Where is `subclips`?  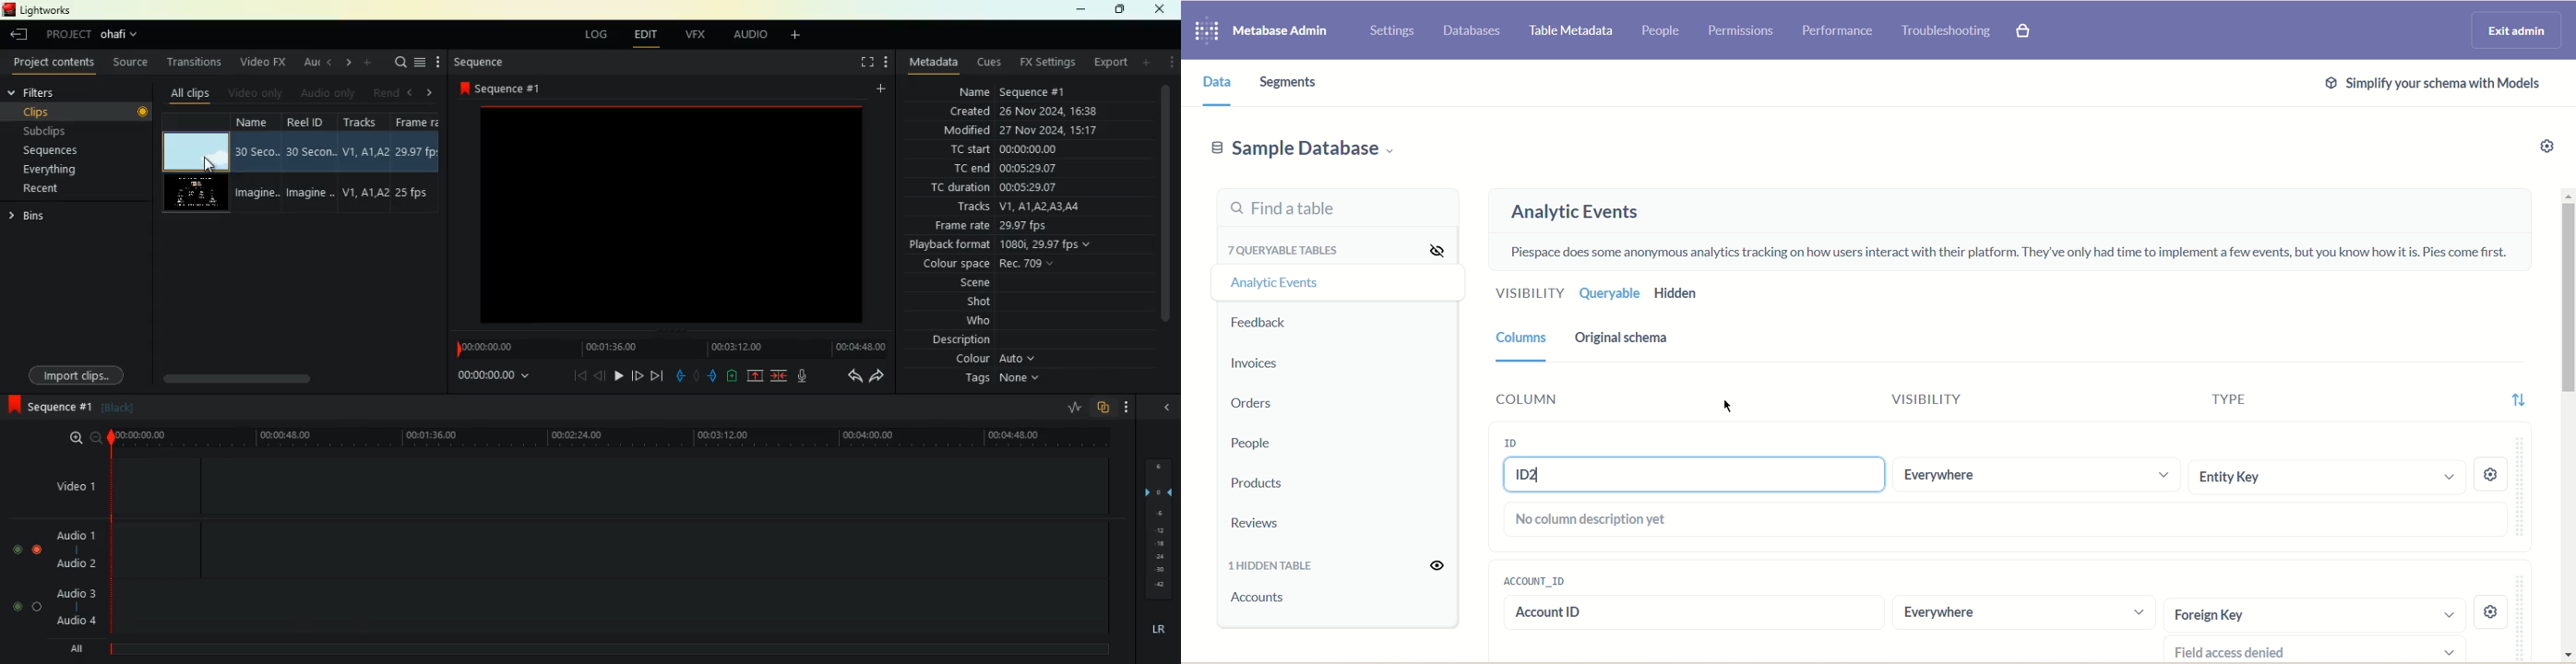 subclips is located at coordinates (55, 132).